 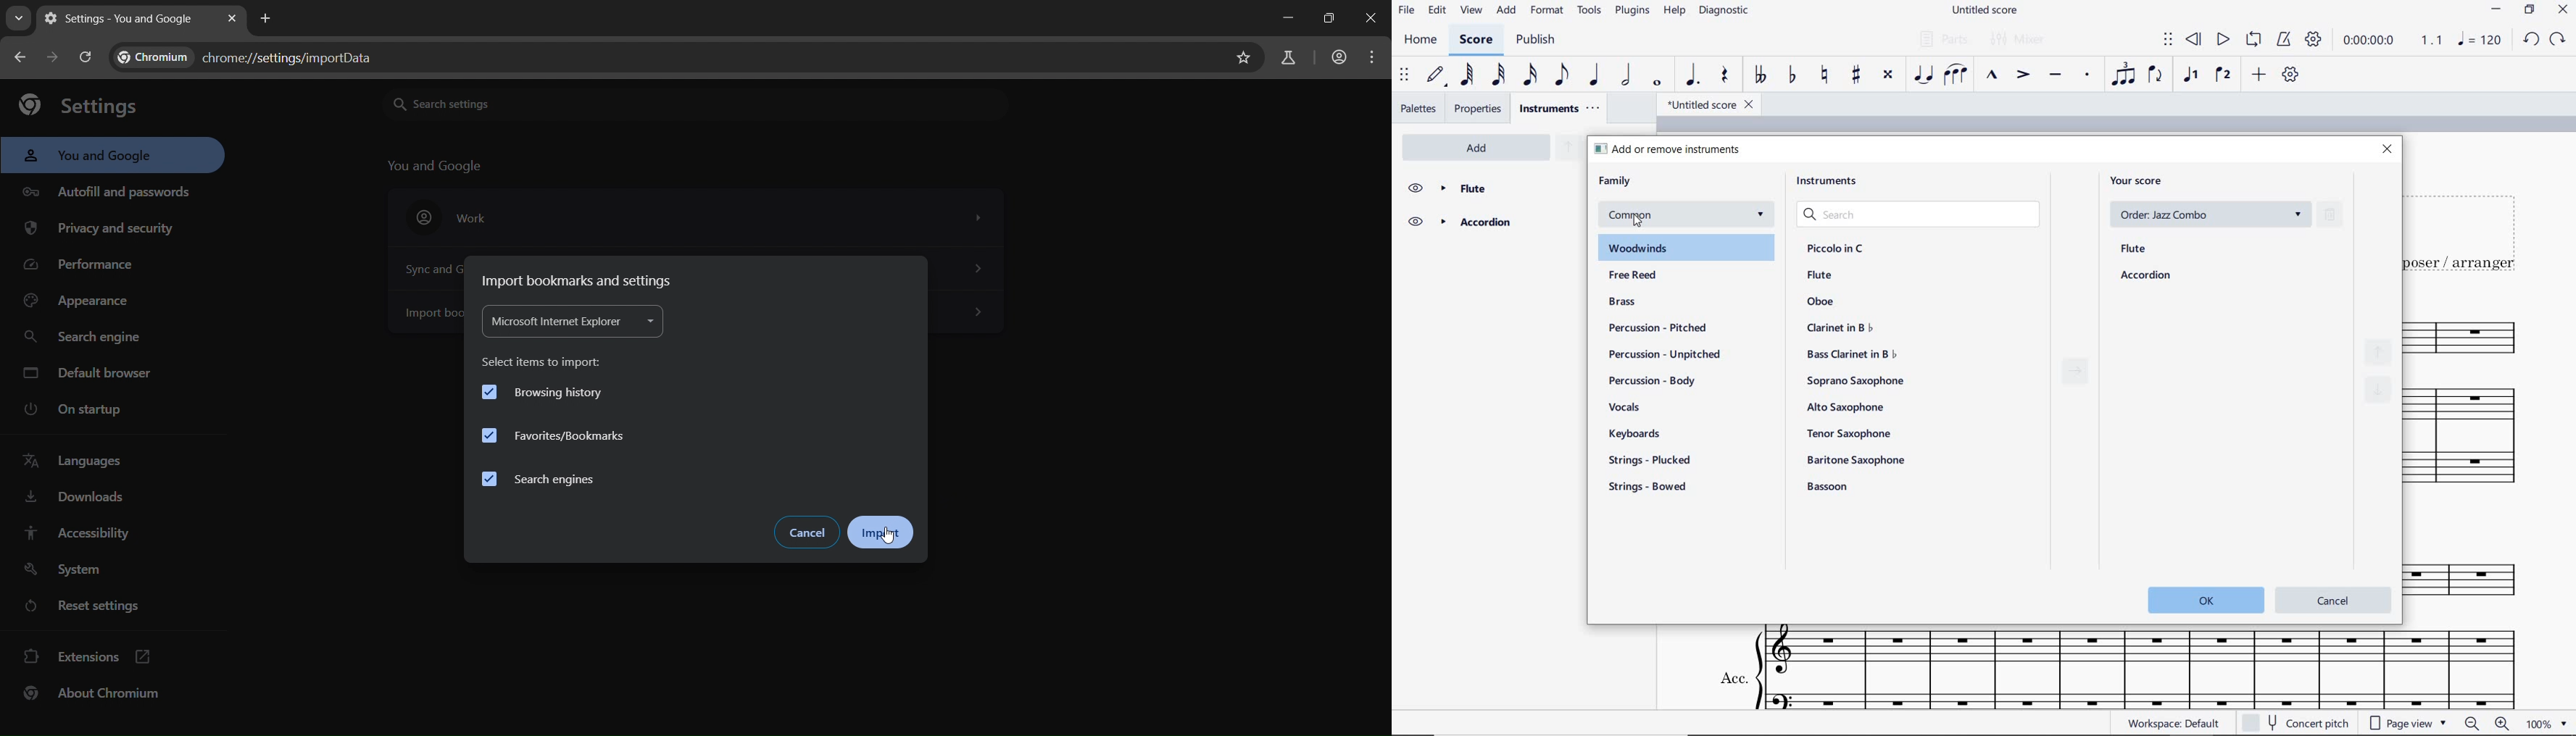 What do you see at coordinates (984, 317) in the screenshot?
I see `` at bounding box center [984, 317].